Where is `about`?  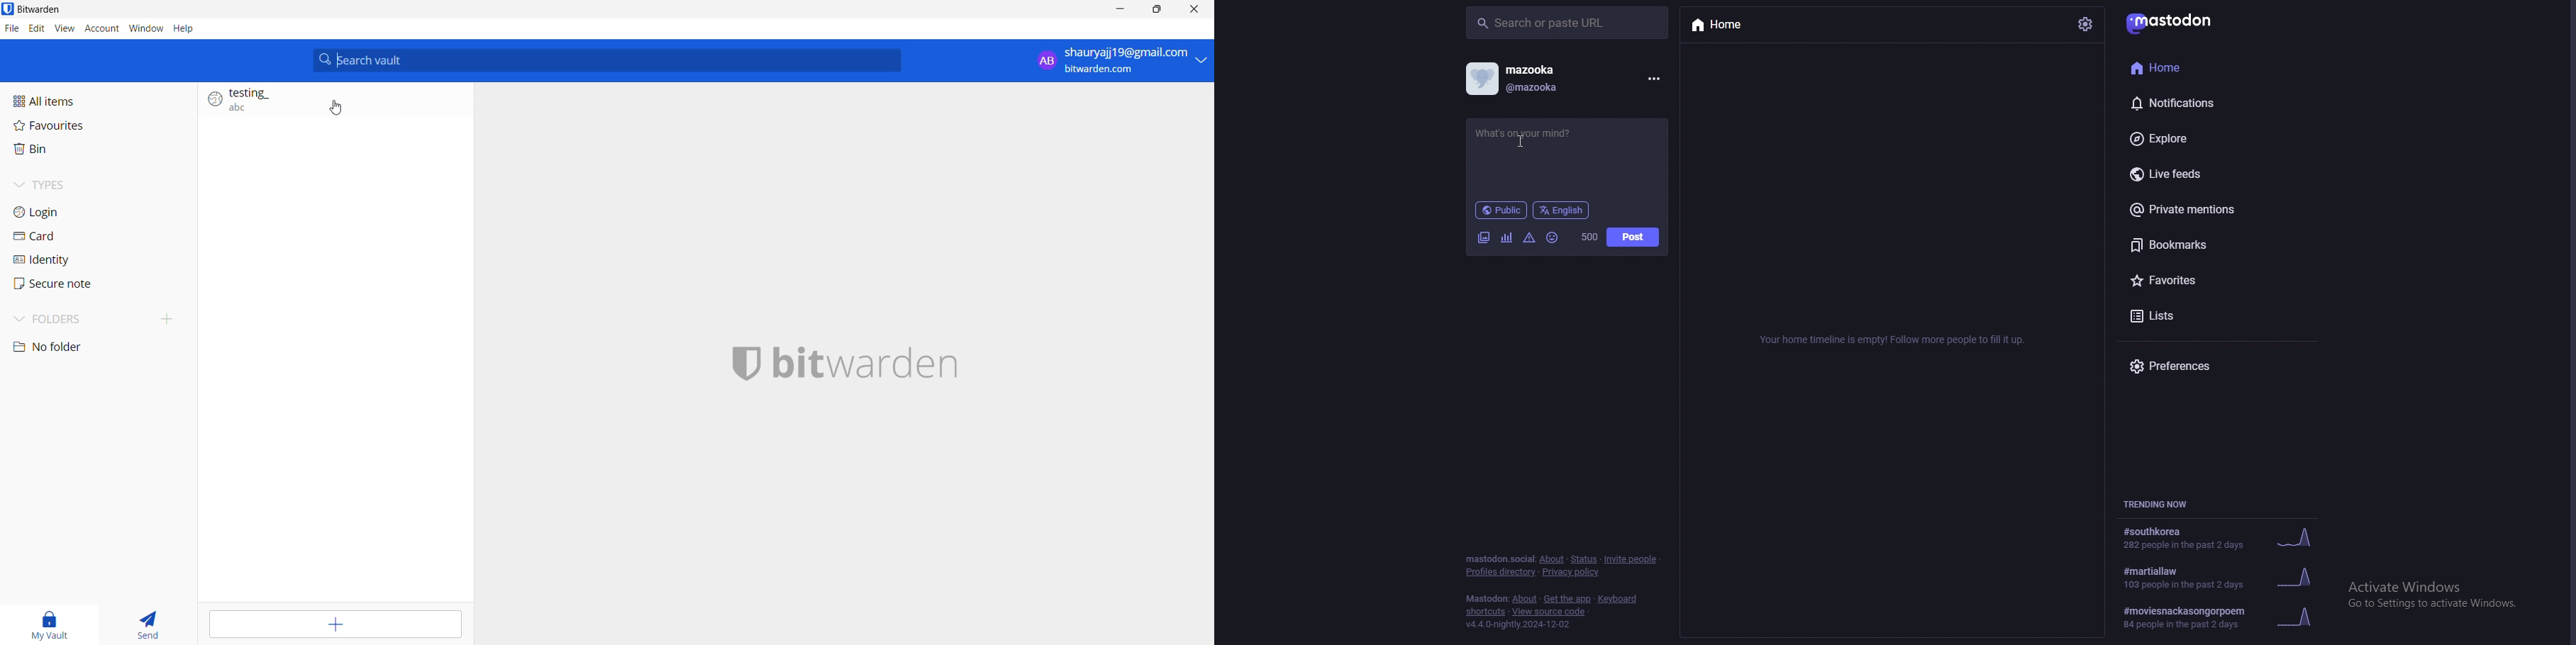 about is located at coordinates (1552, 559).